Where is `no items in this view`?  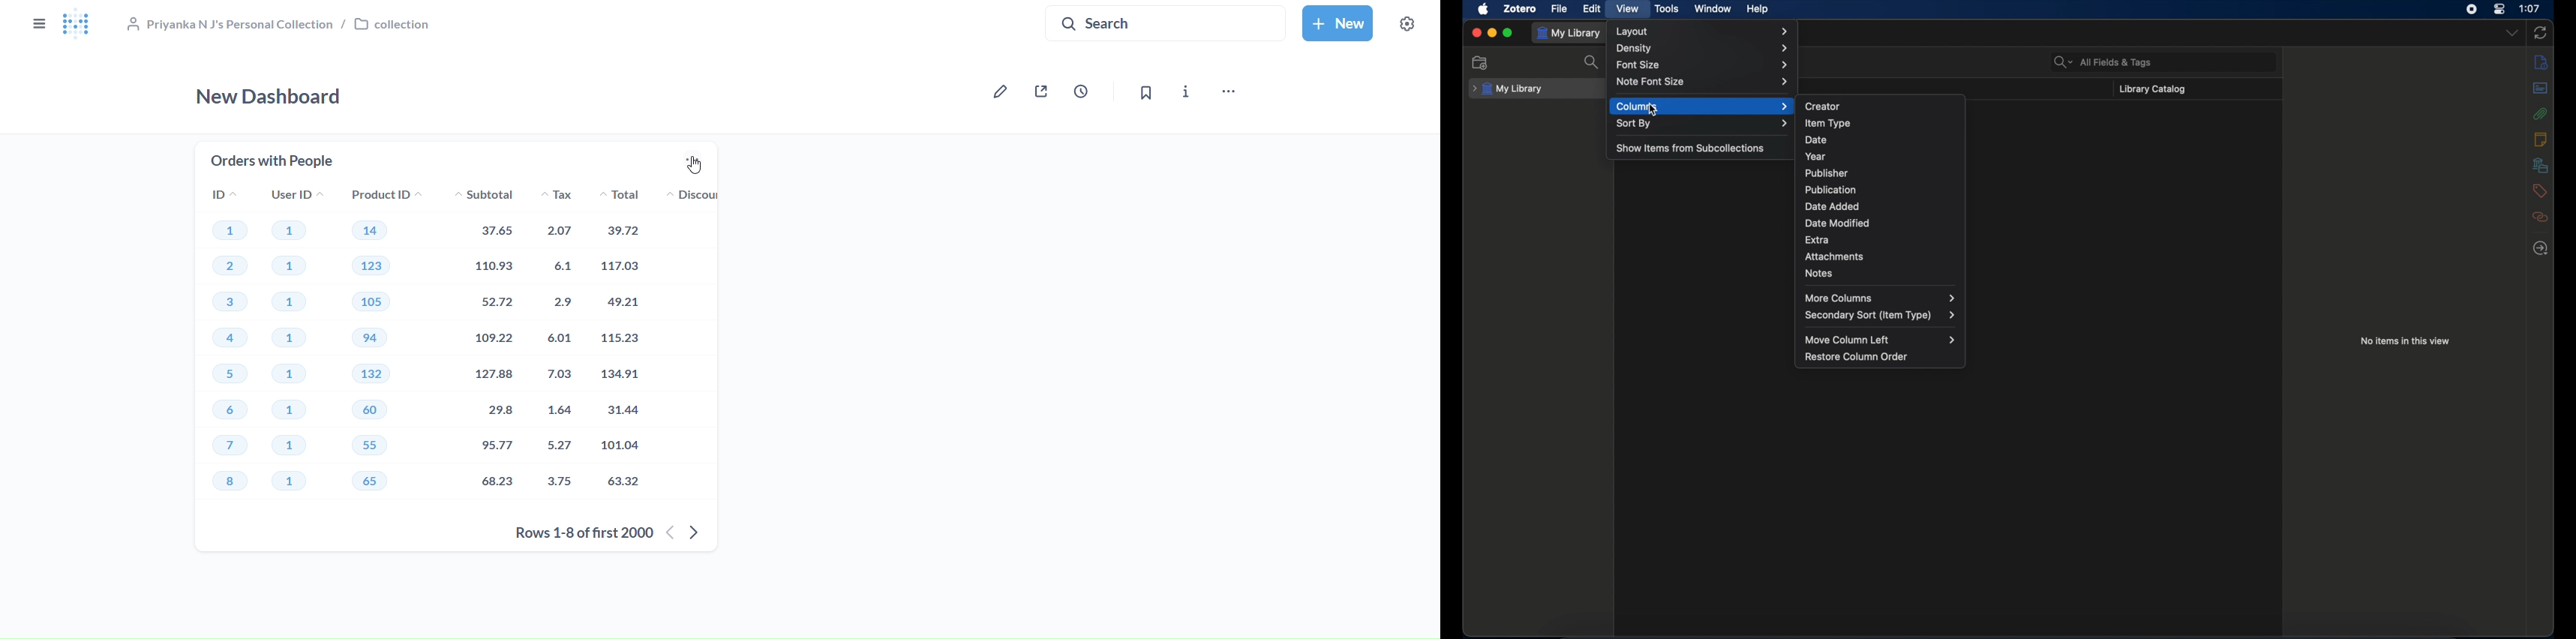 no items in this view is located at coordinates (2405, 341).